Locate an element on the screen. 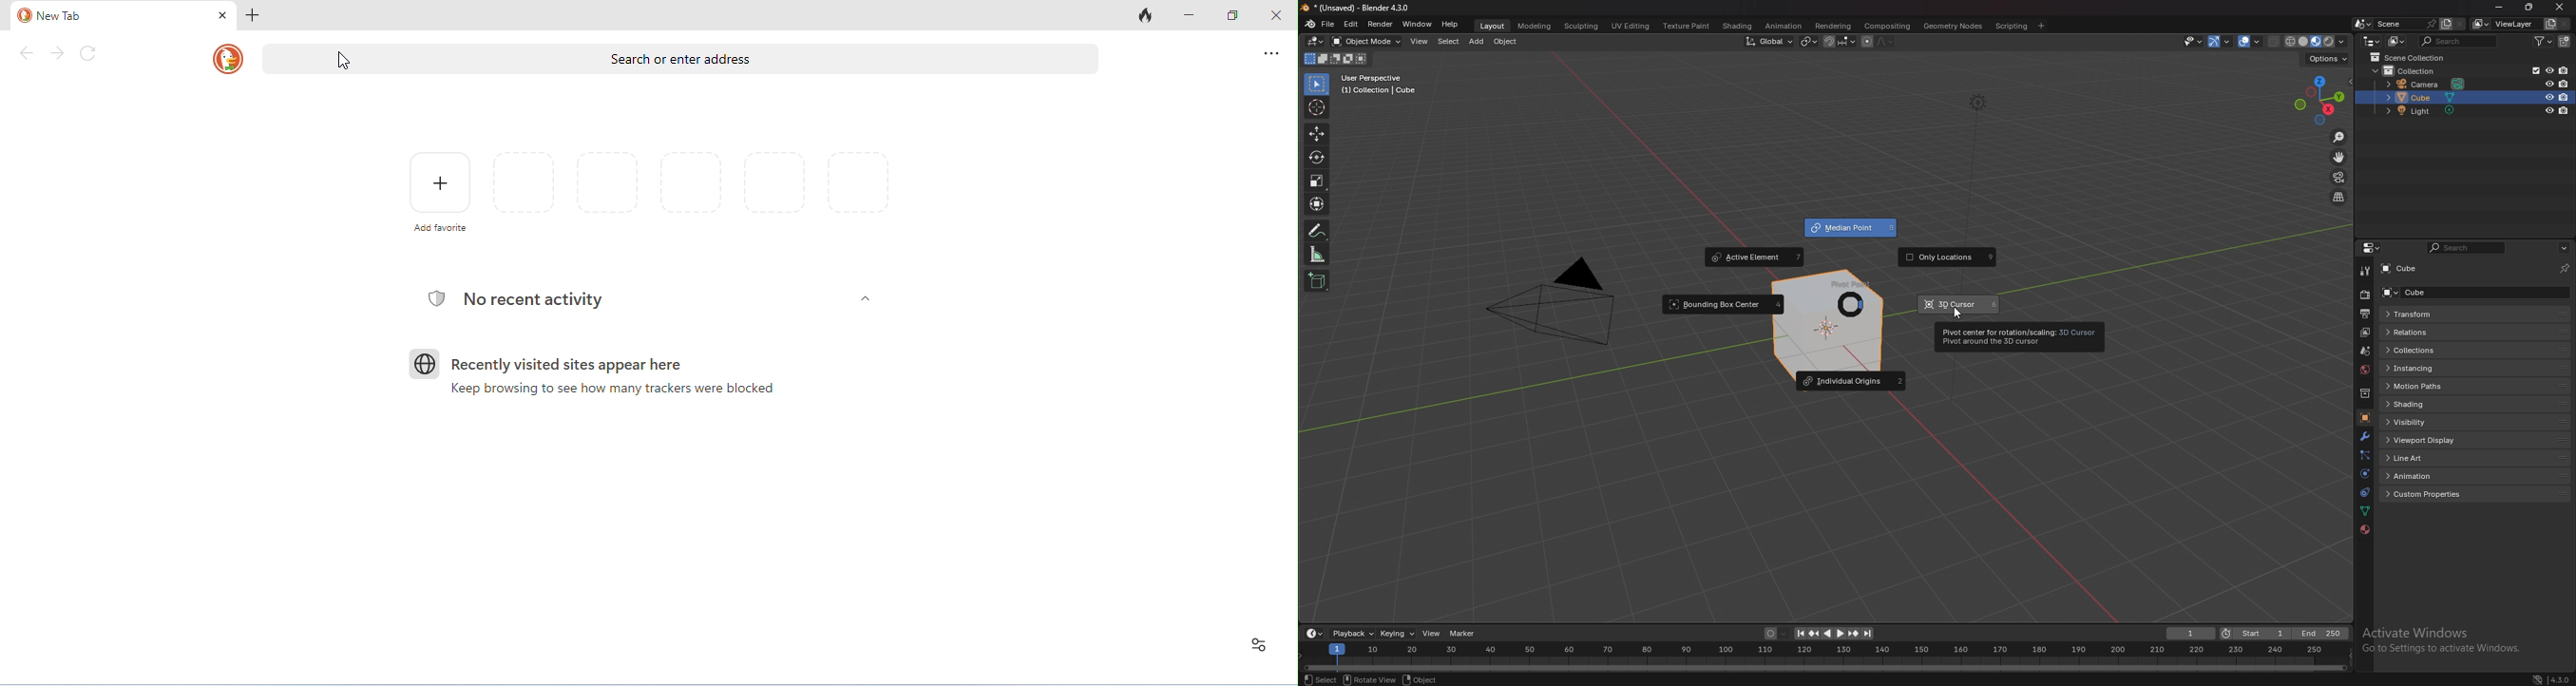 This screenshot has height=700, width=2576. end frame is located at coordinates (2320, 633).